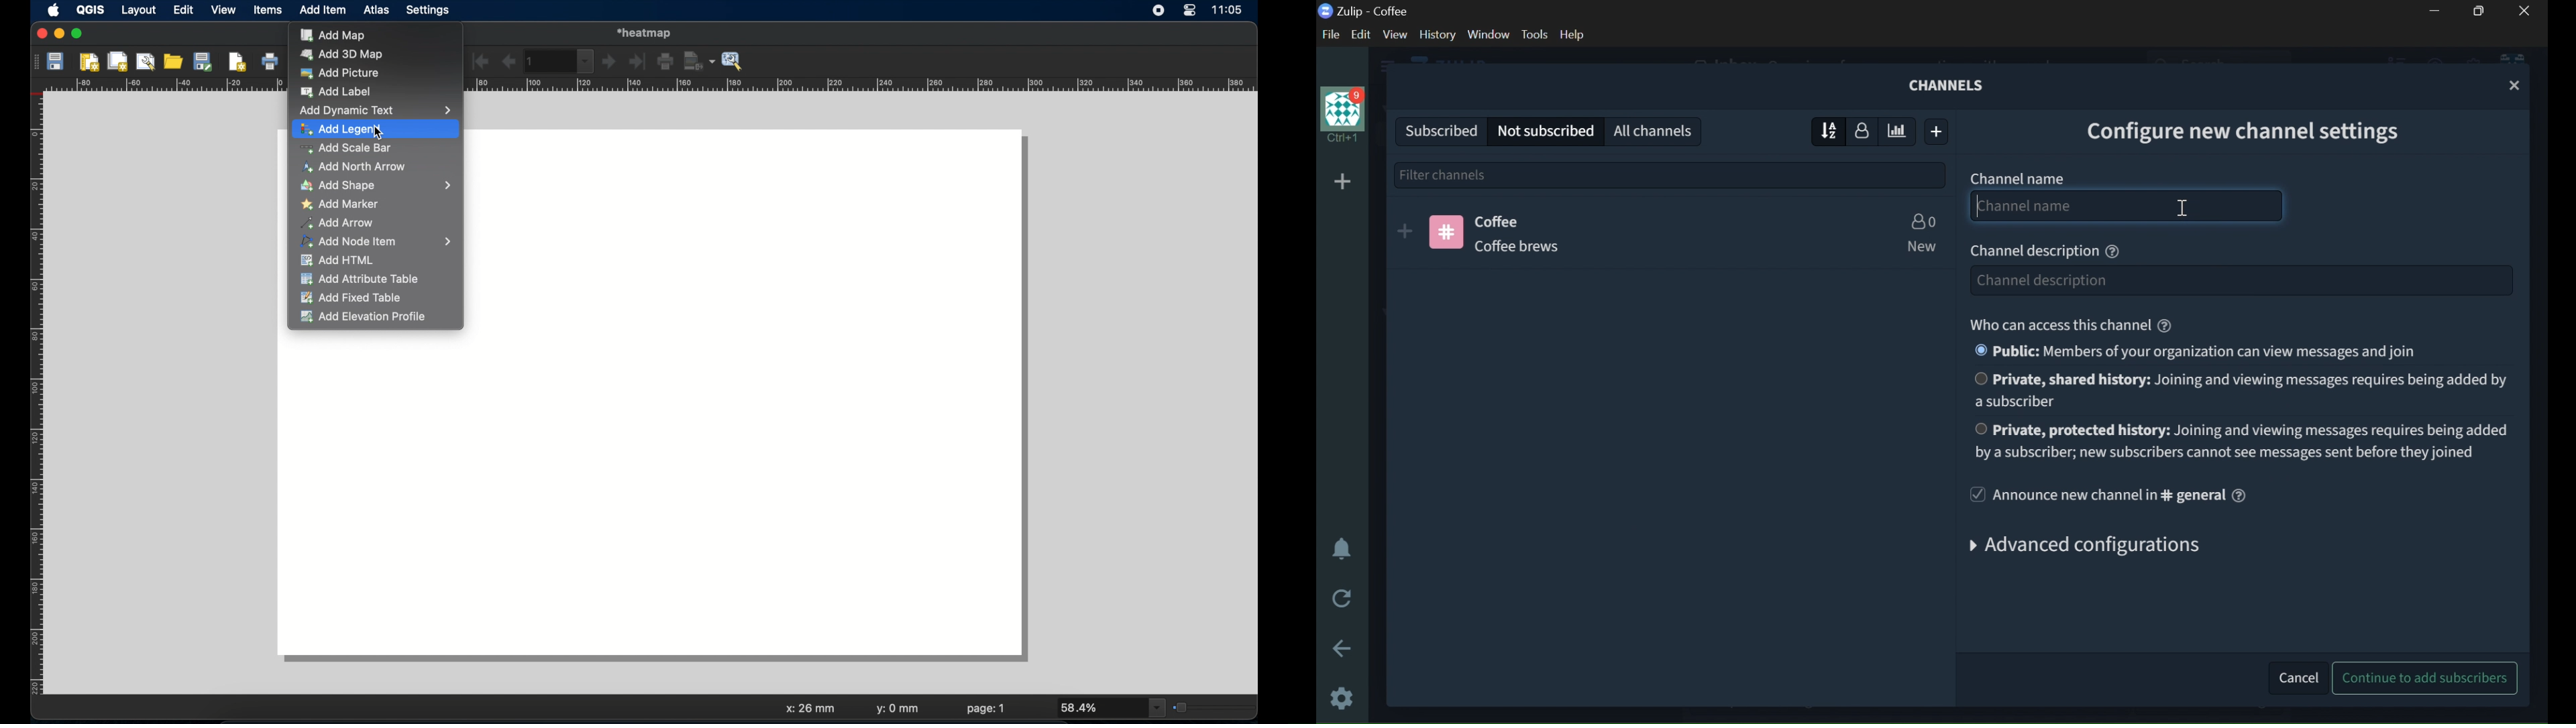 Image resolution: width=2576 pixels, height=728 pixels. Describe the element at coordinates (1342, 550) in the screenshot. I see `ENABLE DO NOT DISTURBE` at that location.